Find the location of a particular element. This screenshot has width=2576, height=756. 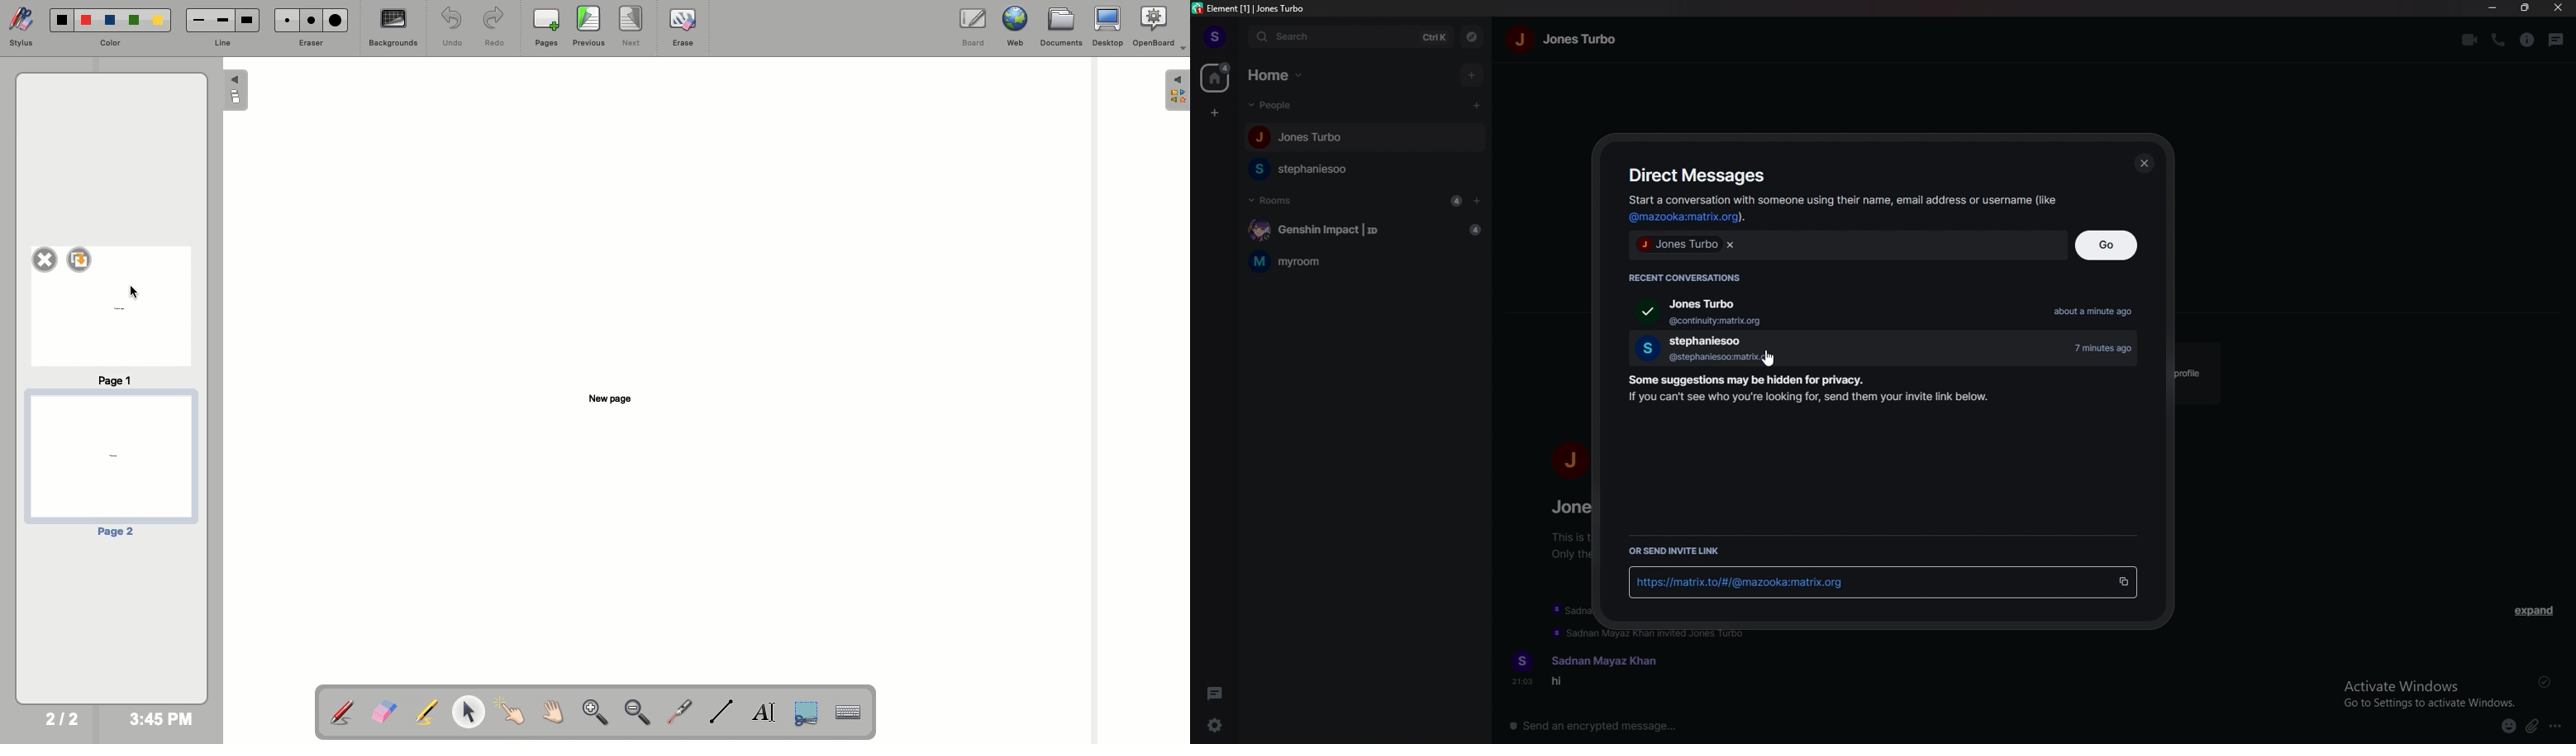

explore rooms is located at coordinates (1473, 38).